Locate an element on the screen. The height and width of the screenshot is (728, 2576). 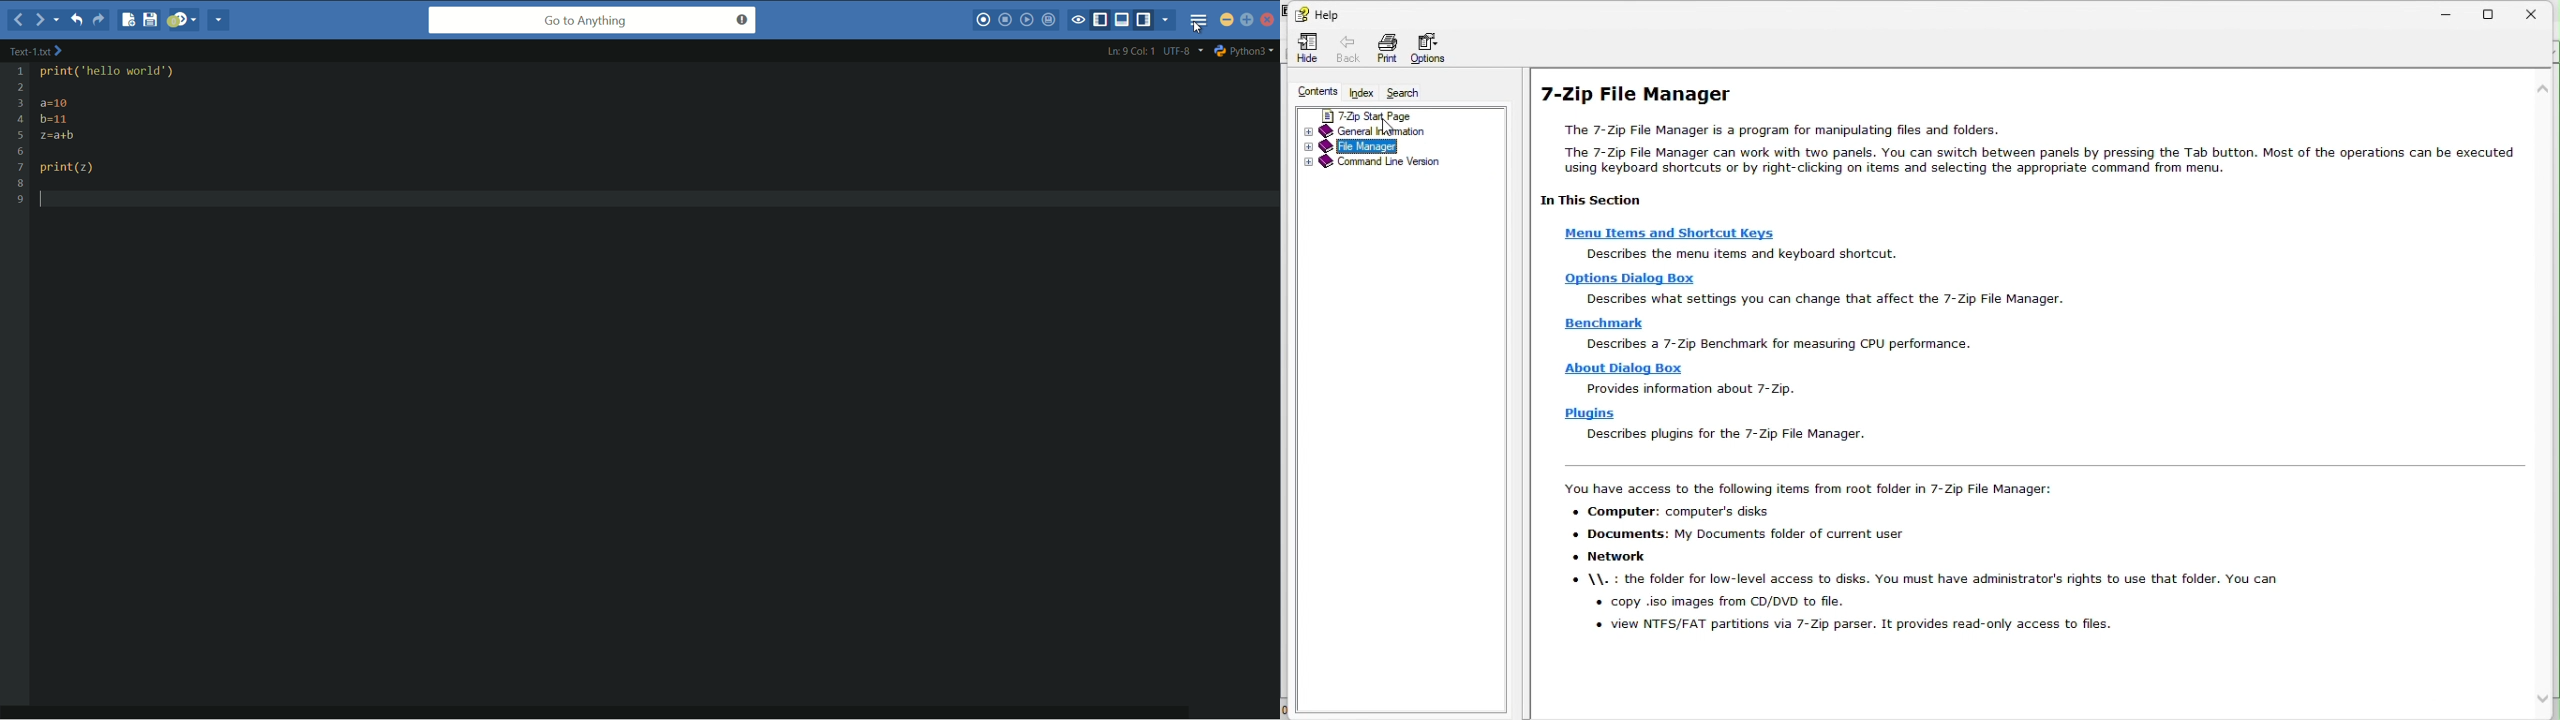
describe Menu items add shortcut keys is located at coordinates (1740, 253).